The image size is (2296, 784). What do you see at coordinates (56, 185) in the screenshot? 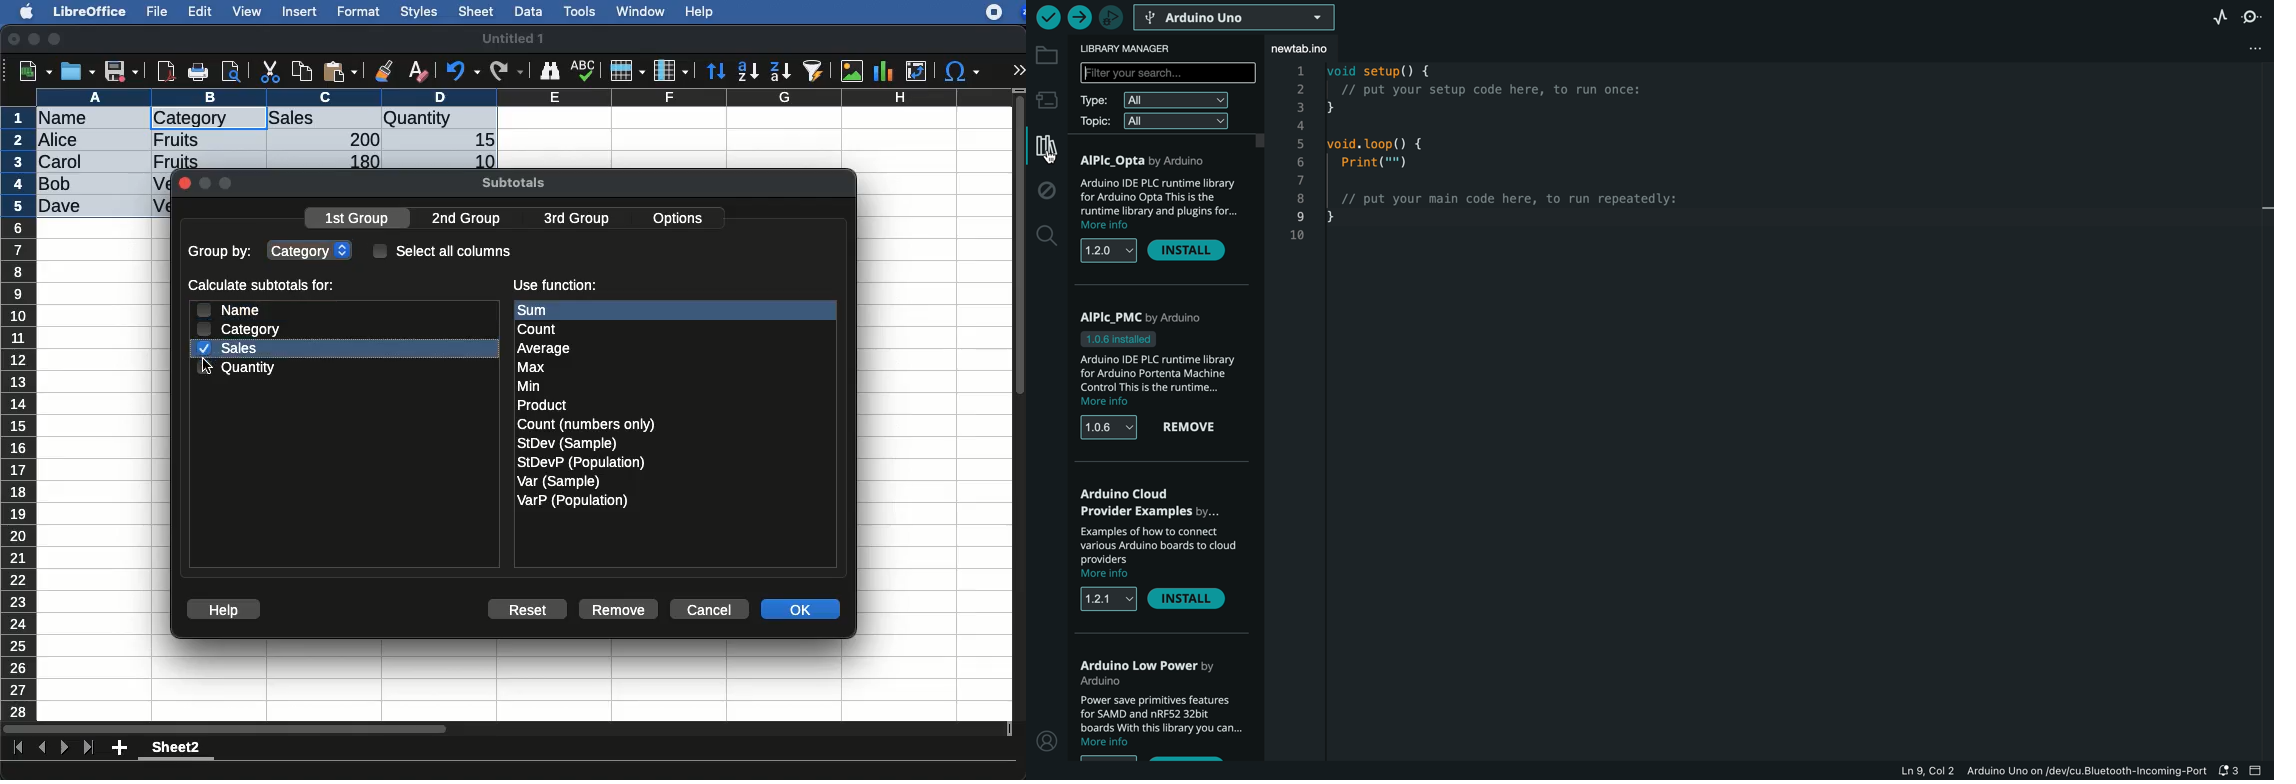
I see `Bob` at bounding box center [56, 185].